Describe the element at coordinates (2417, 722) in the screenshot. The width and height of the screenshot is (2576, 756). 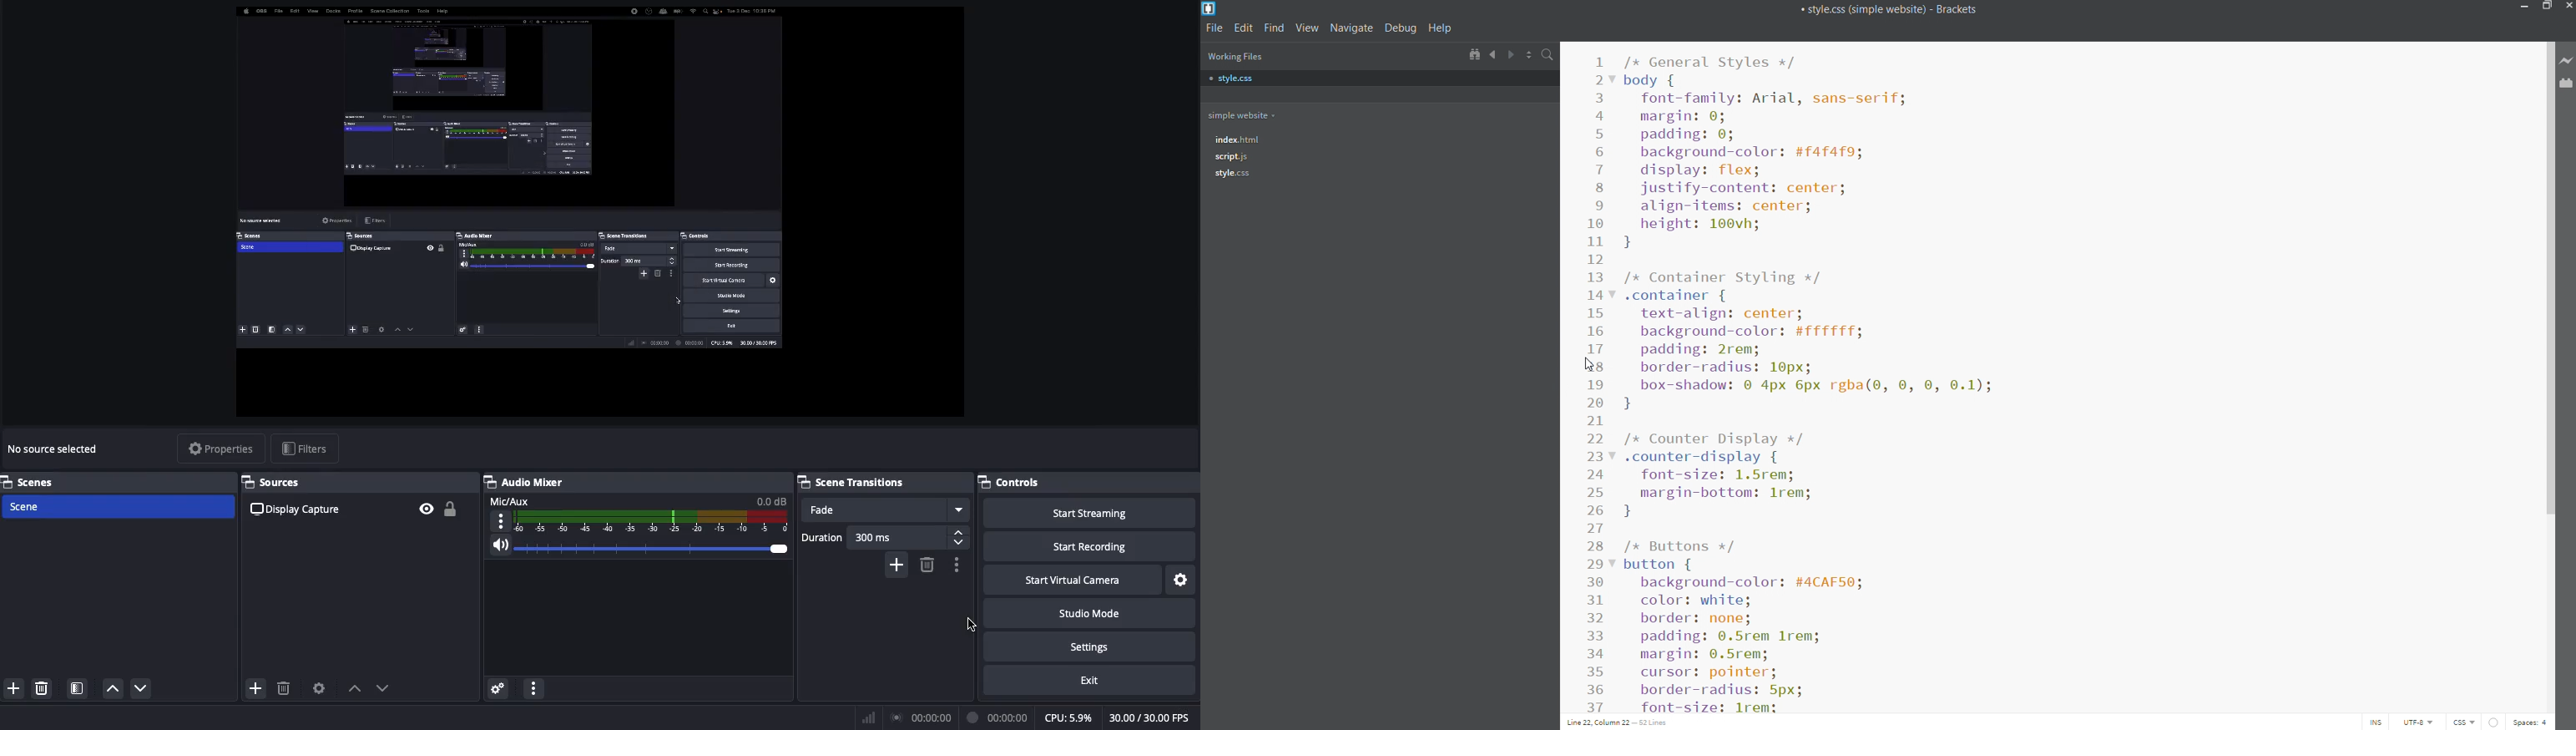
I see `encoding` at that location.